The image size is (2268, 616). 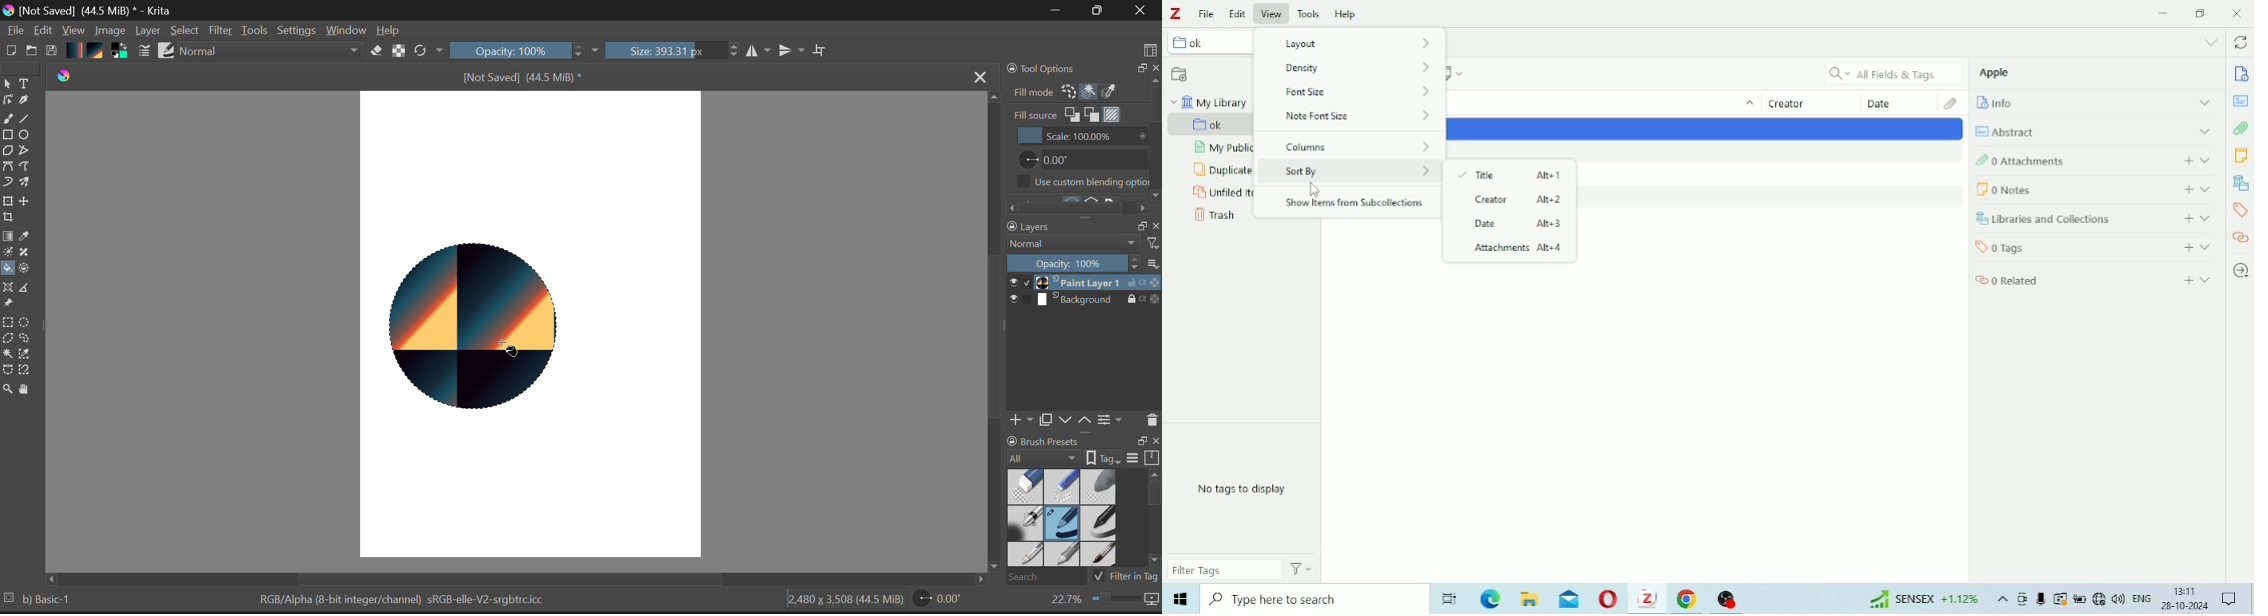 What do you see at coordinates (10, 201) in the screenshot?
I see `Transform Layers` at bounding box center [10, 201].